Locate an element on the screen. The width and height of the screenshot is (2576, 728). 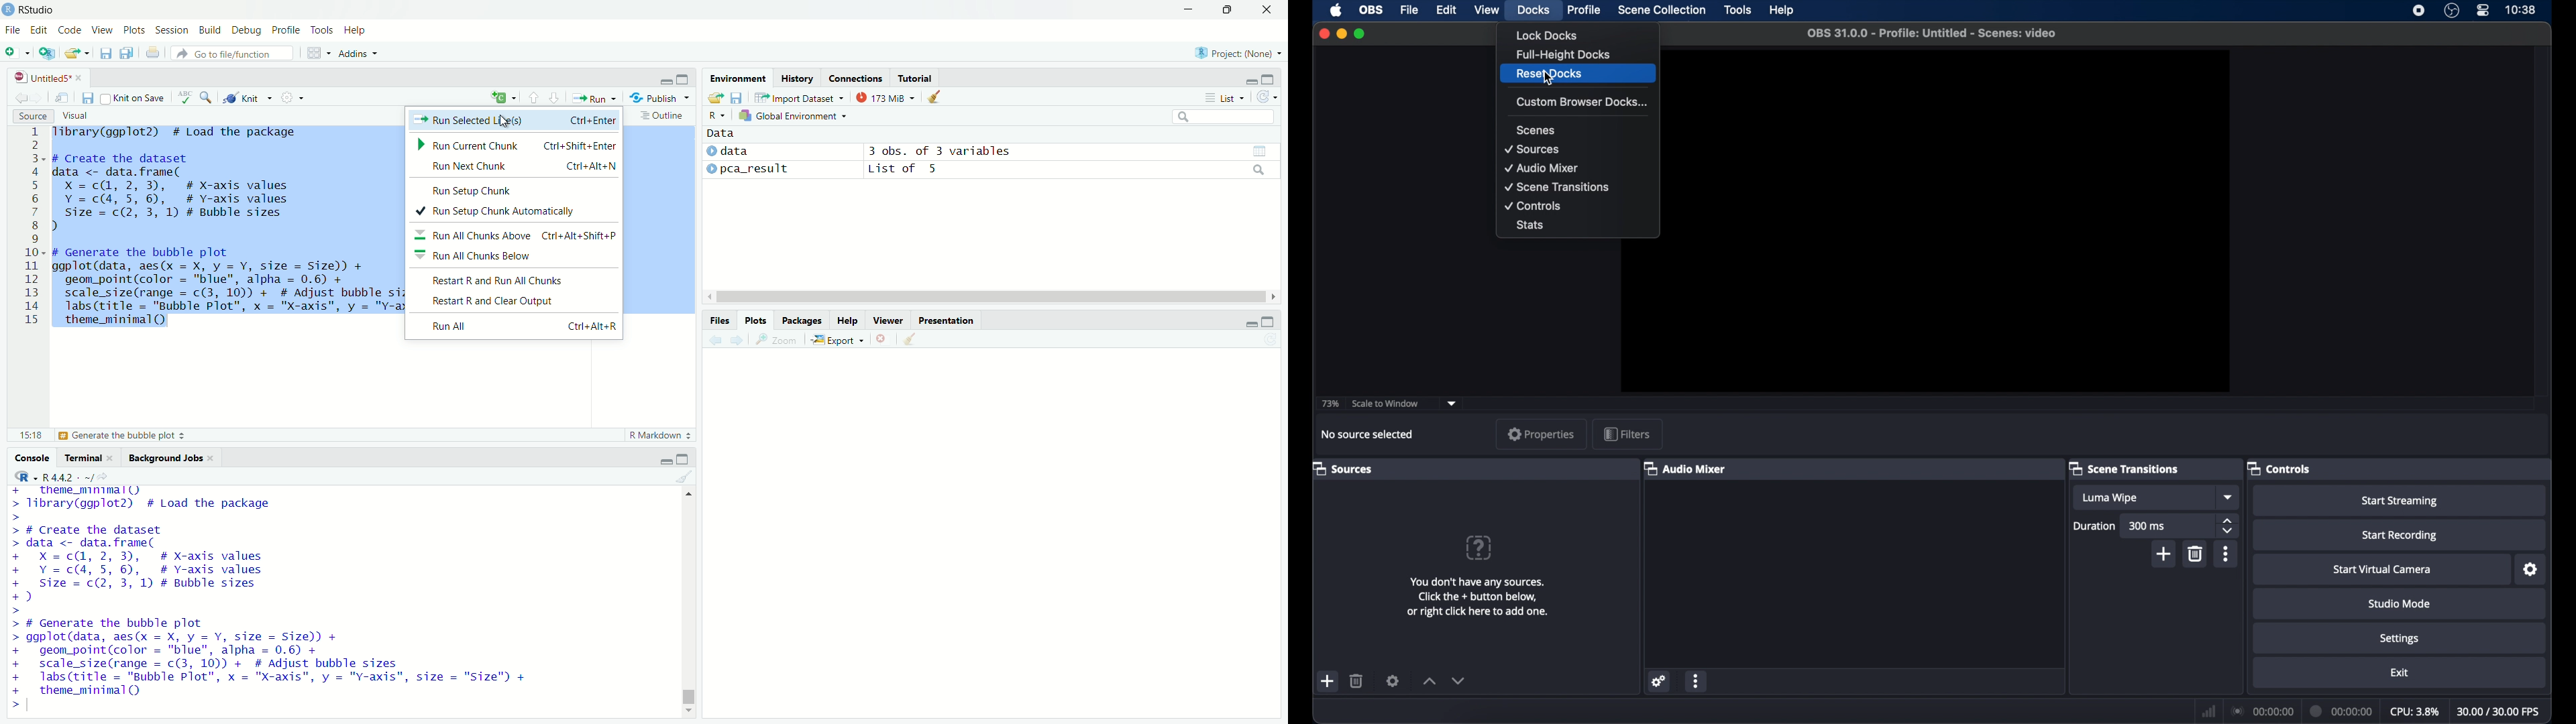
outline is located at coordinates (663, 115).